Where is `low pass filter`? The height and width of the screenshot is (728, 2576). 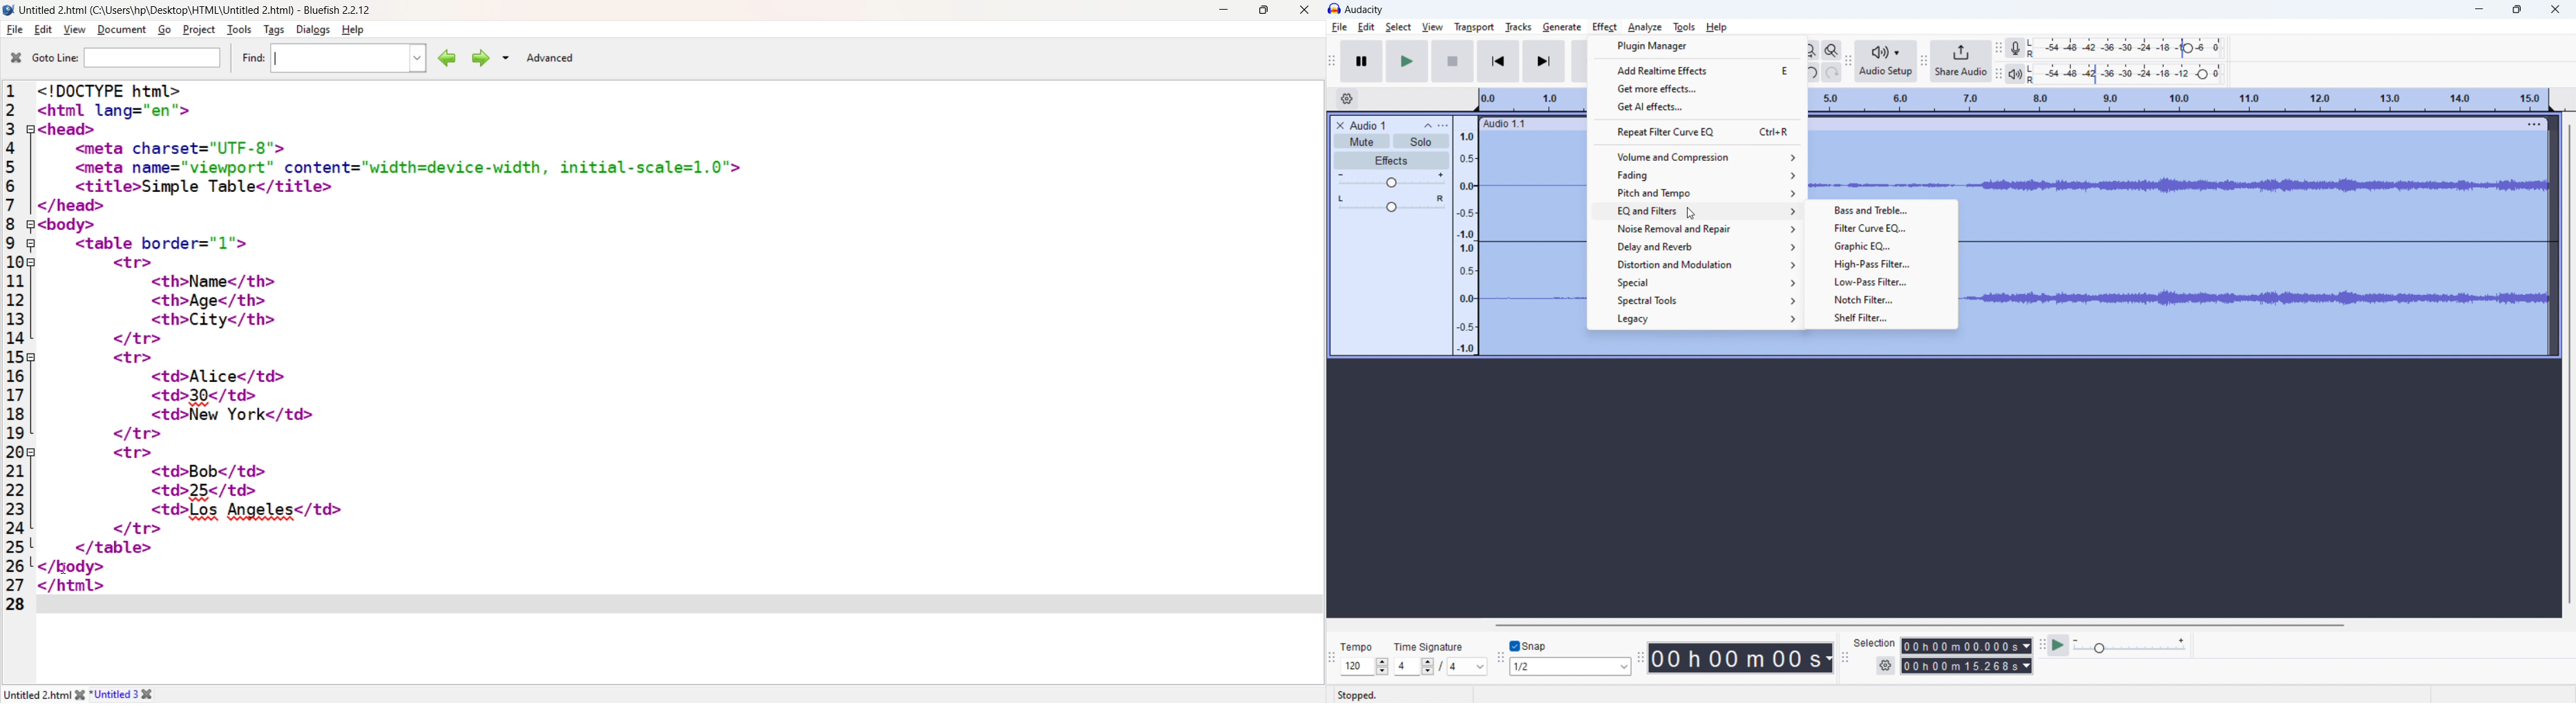
low pass filter is located at coordinates (1882, 281).